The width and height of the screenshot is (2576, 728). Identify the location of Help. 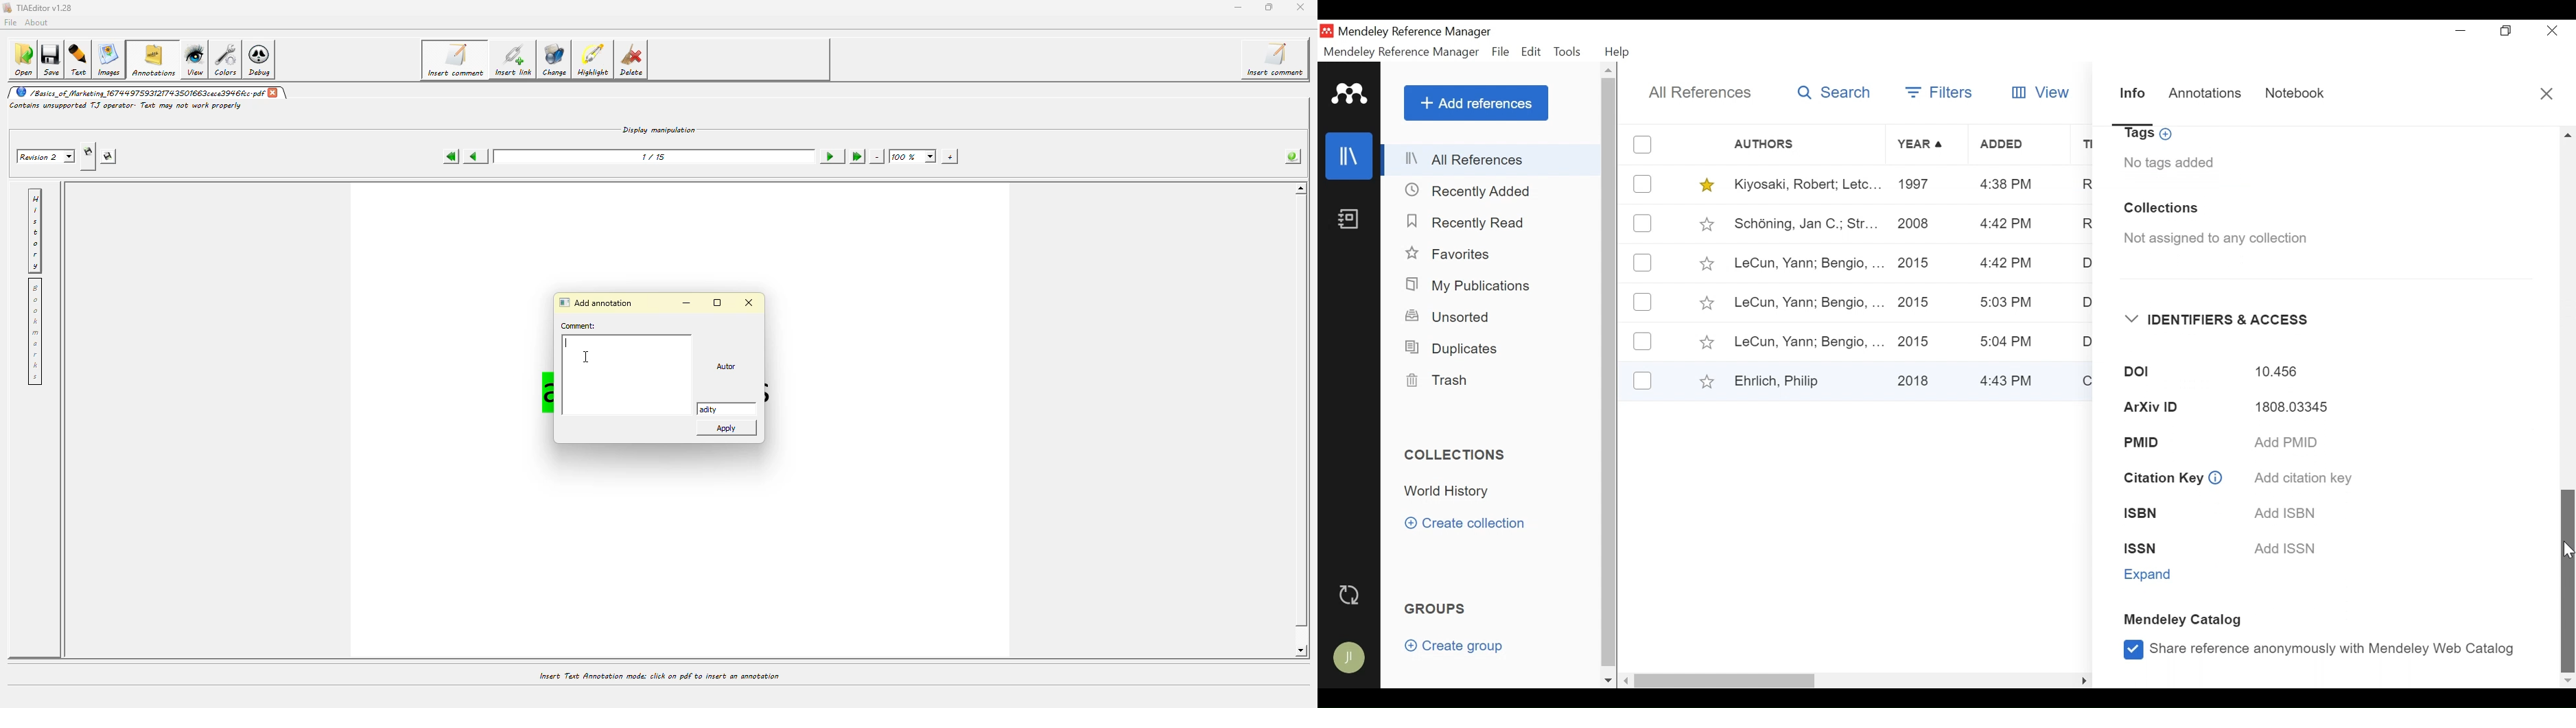
(1617, 52).